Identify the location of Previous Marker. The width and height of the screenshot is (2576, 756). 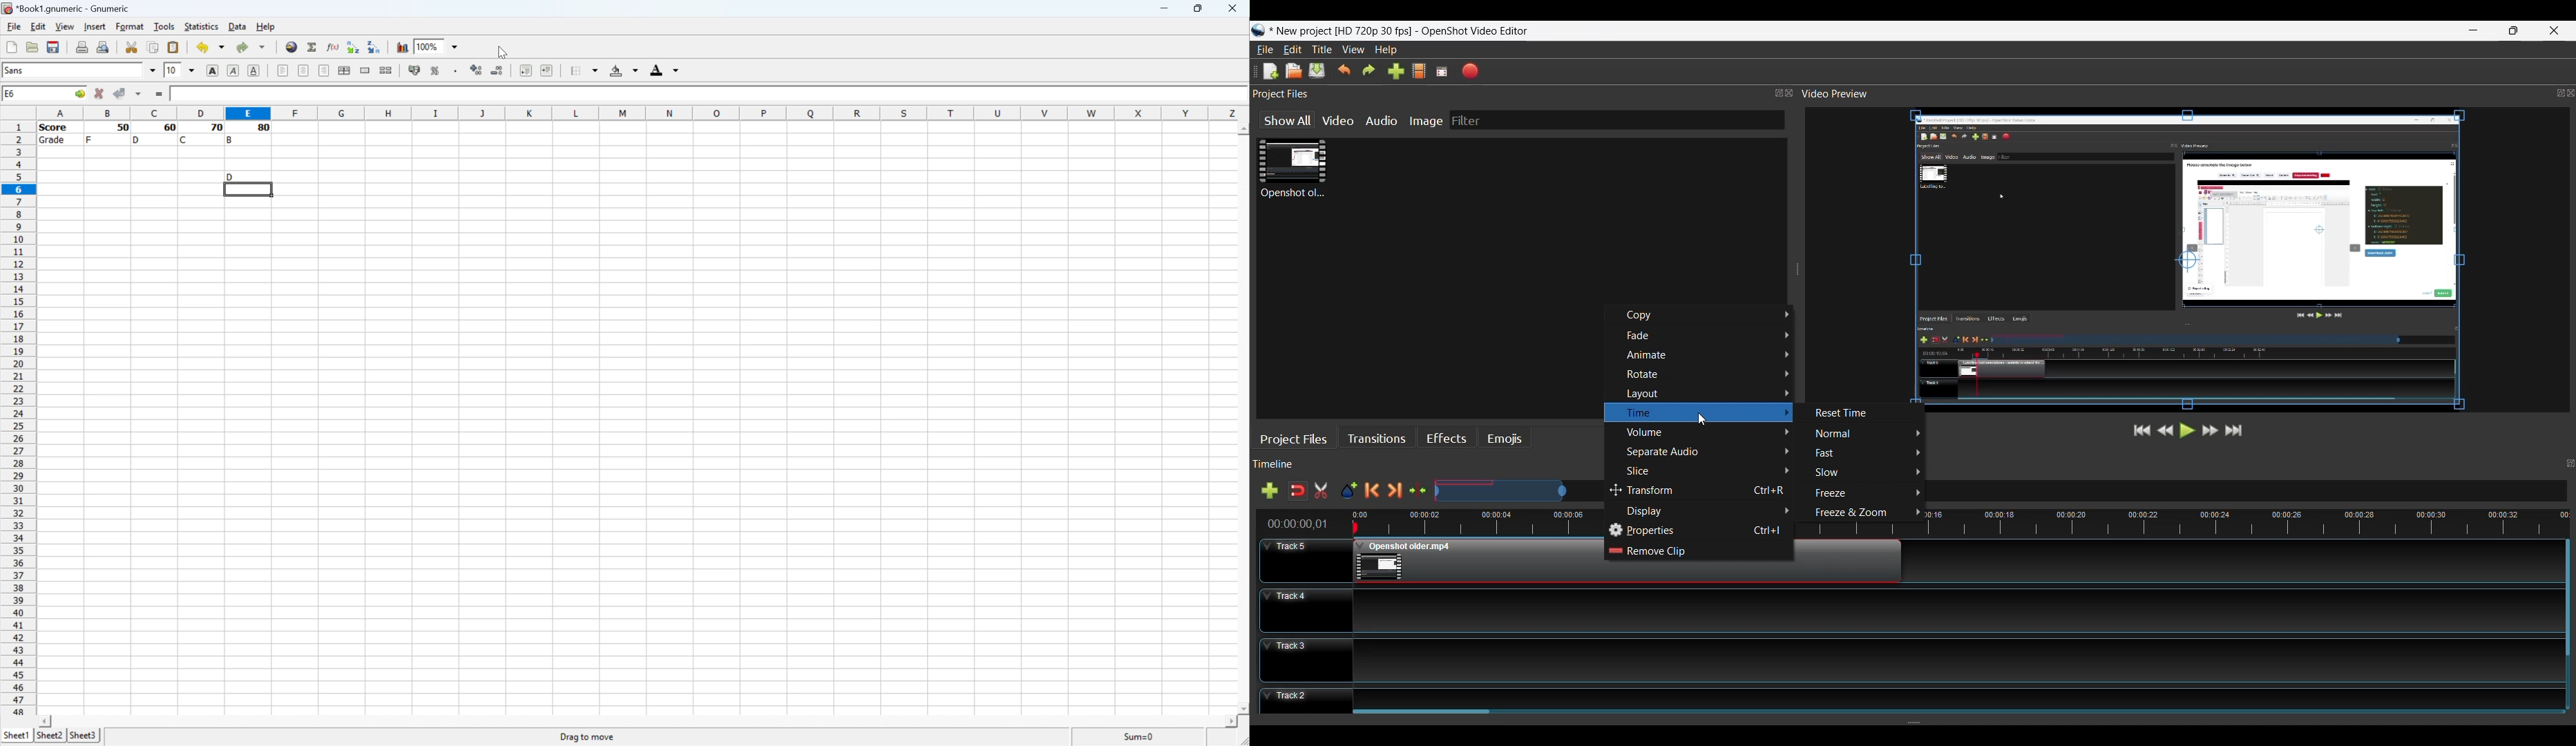
(1372, 491).